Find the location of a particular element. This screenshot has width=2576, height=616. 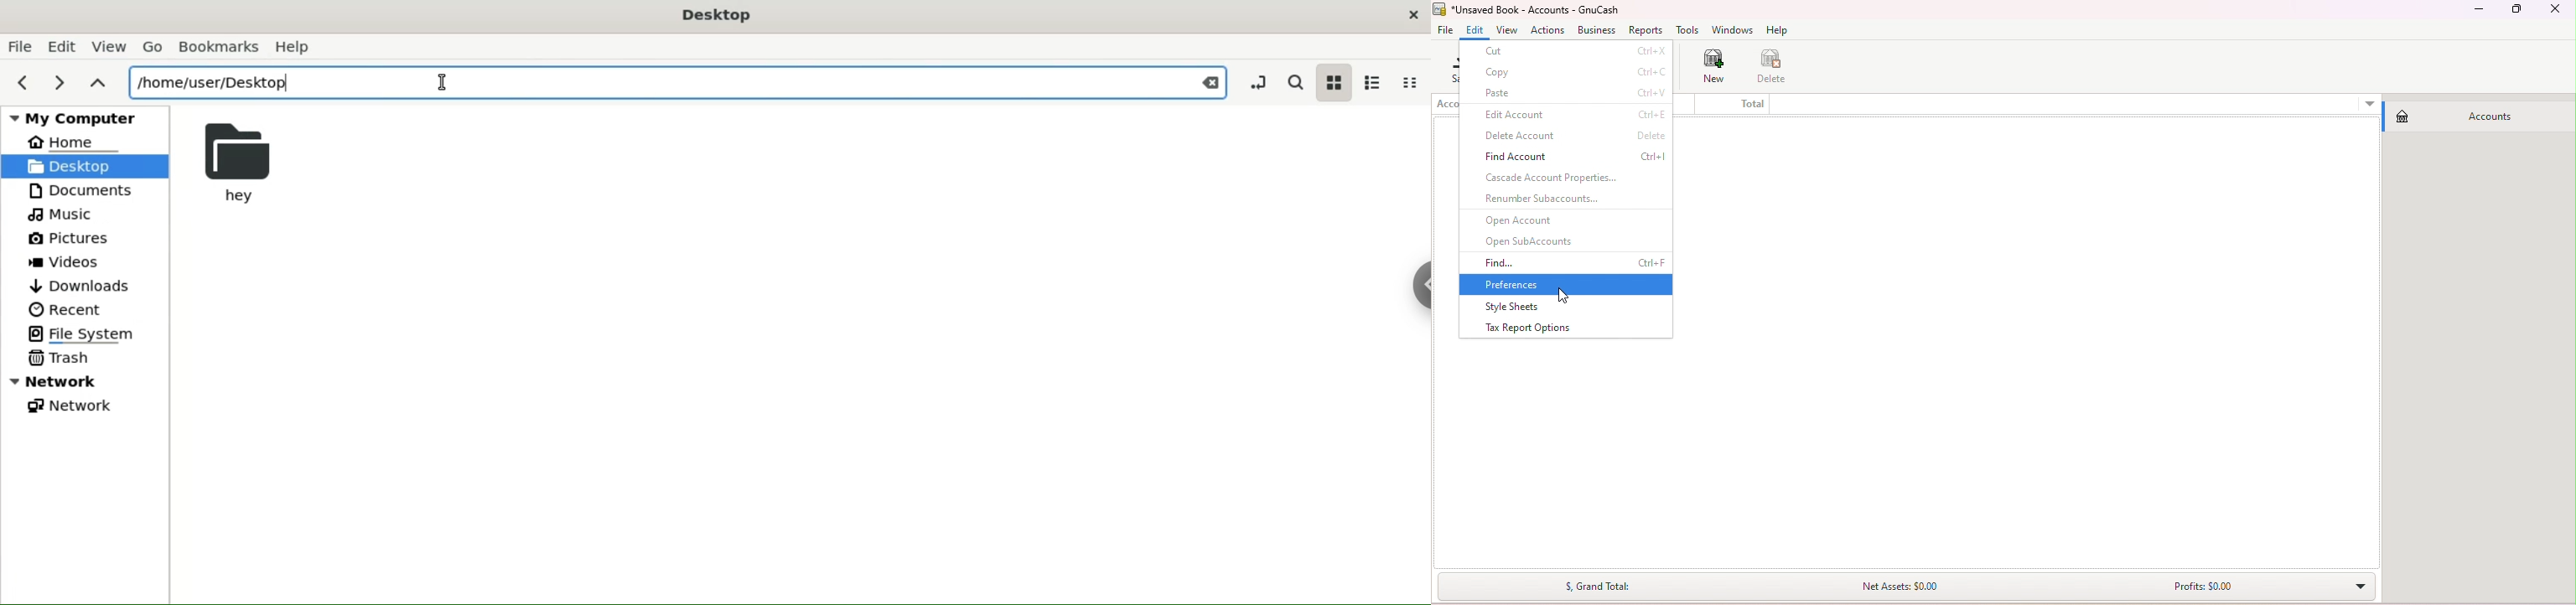

Cut is located at coordinates (1566, 50).